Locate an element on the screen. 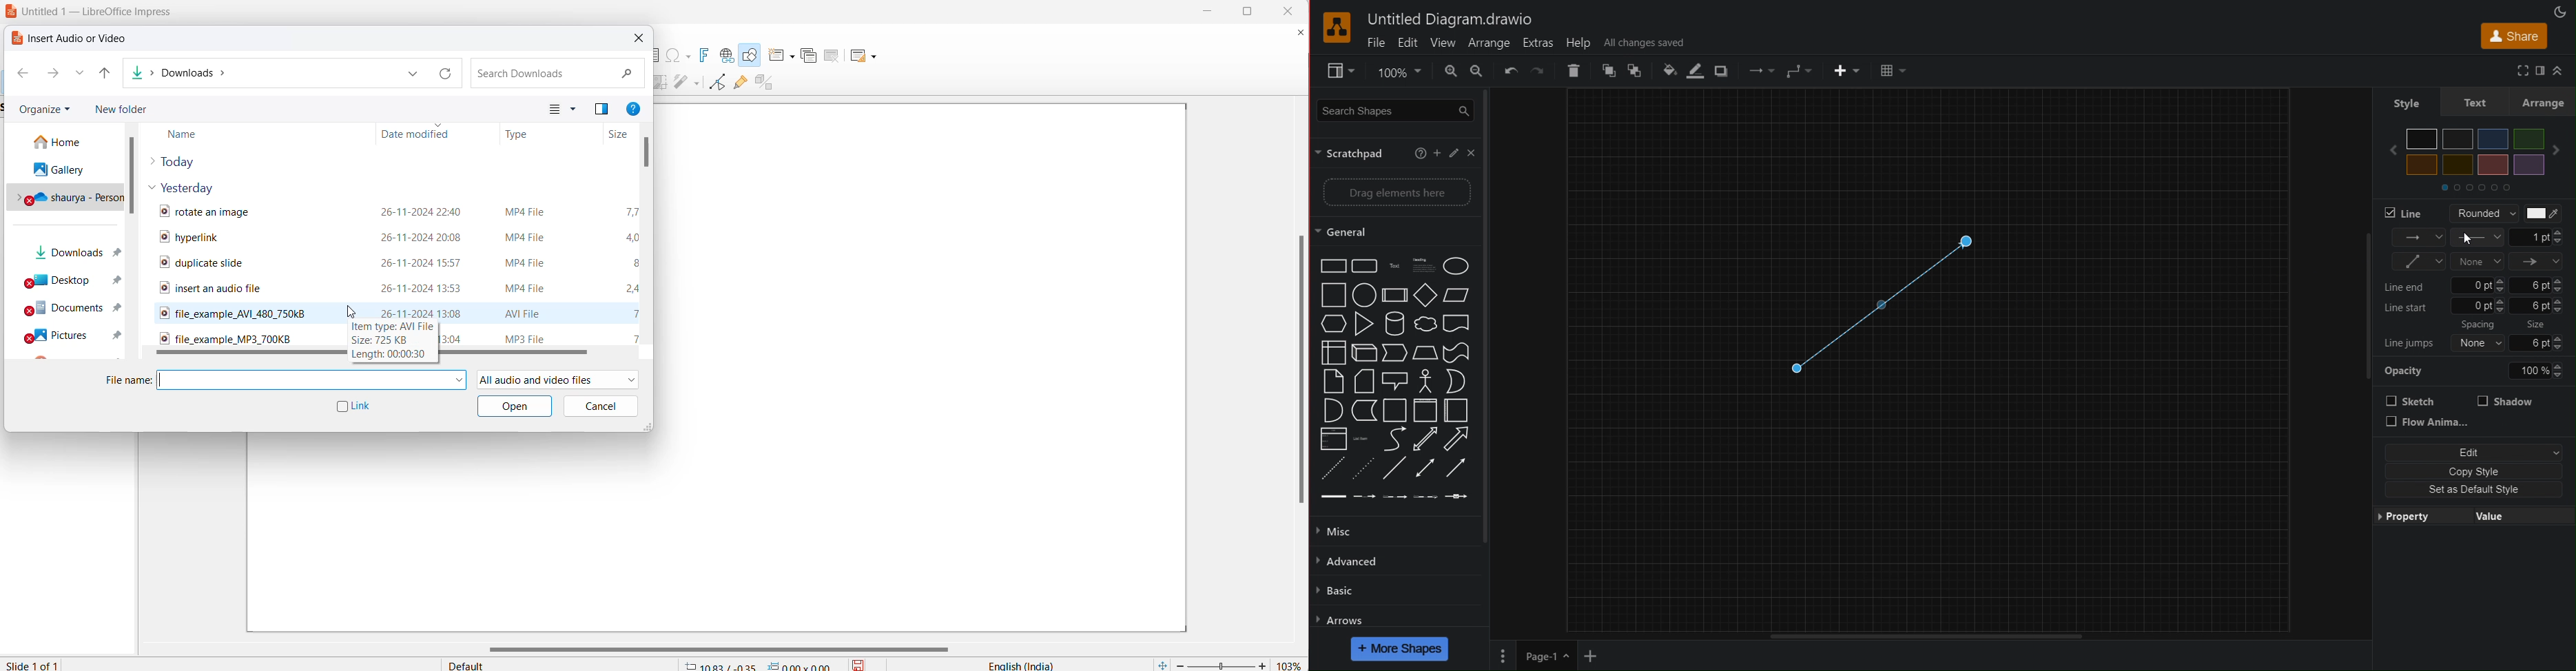  View is located at coordinates (1333, 71).